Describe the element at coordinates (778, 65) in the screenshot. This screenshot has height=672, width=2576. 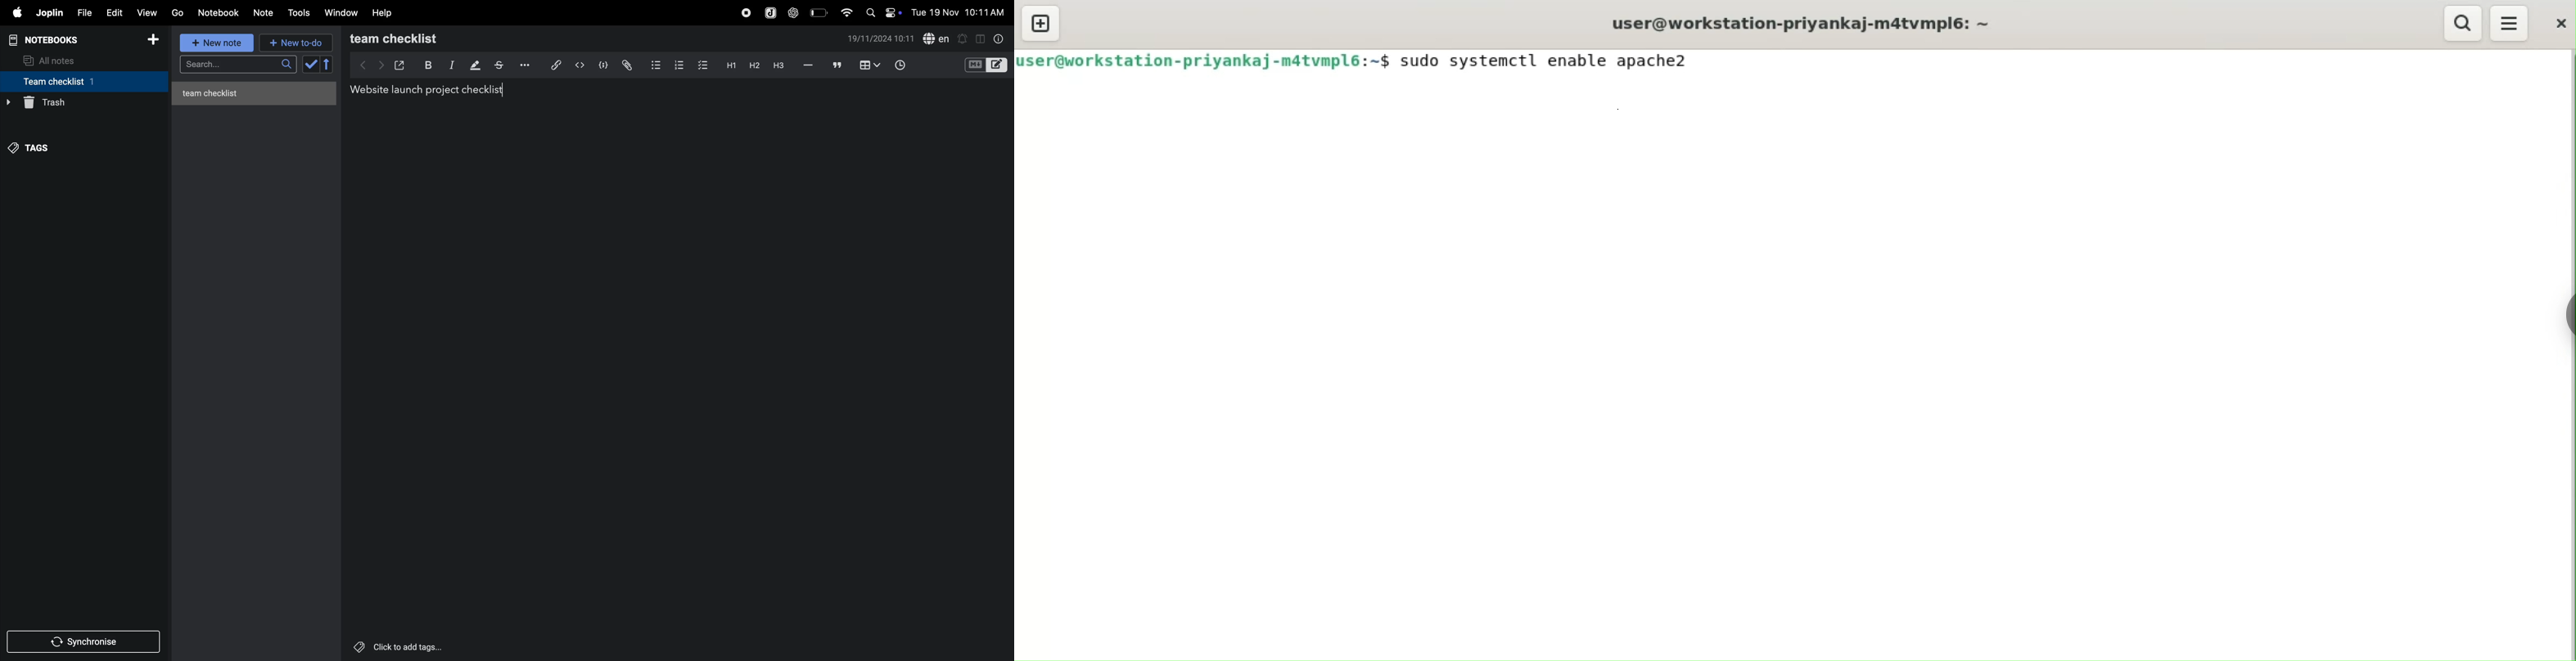
I see `heading 3` at that location.